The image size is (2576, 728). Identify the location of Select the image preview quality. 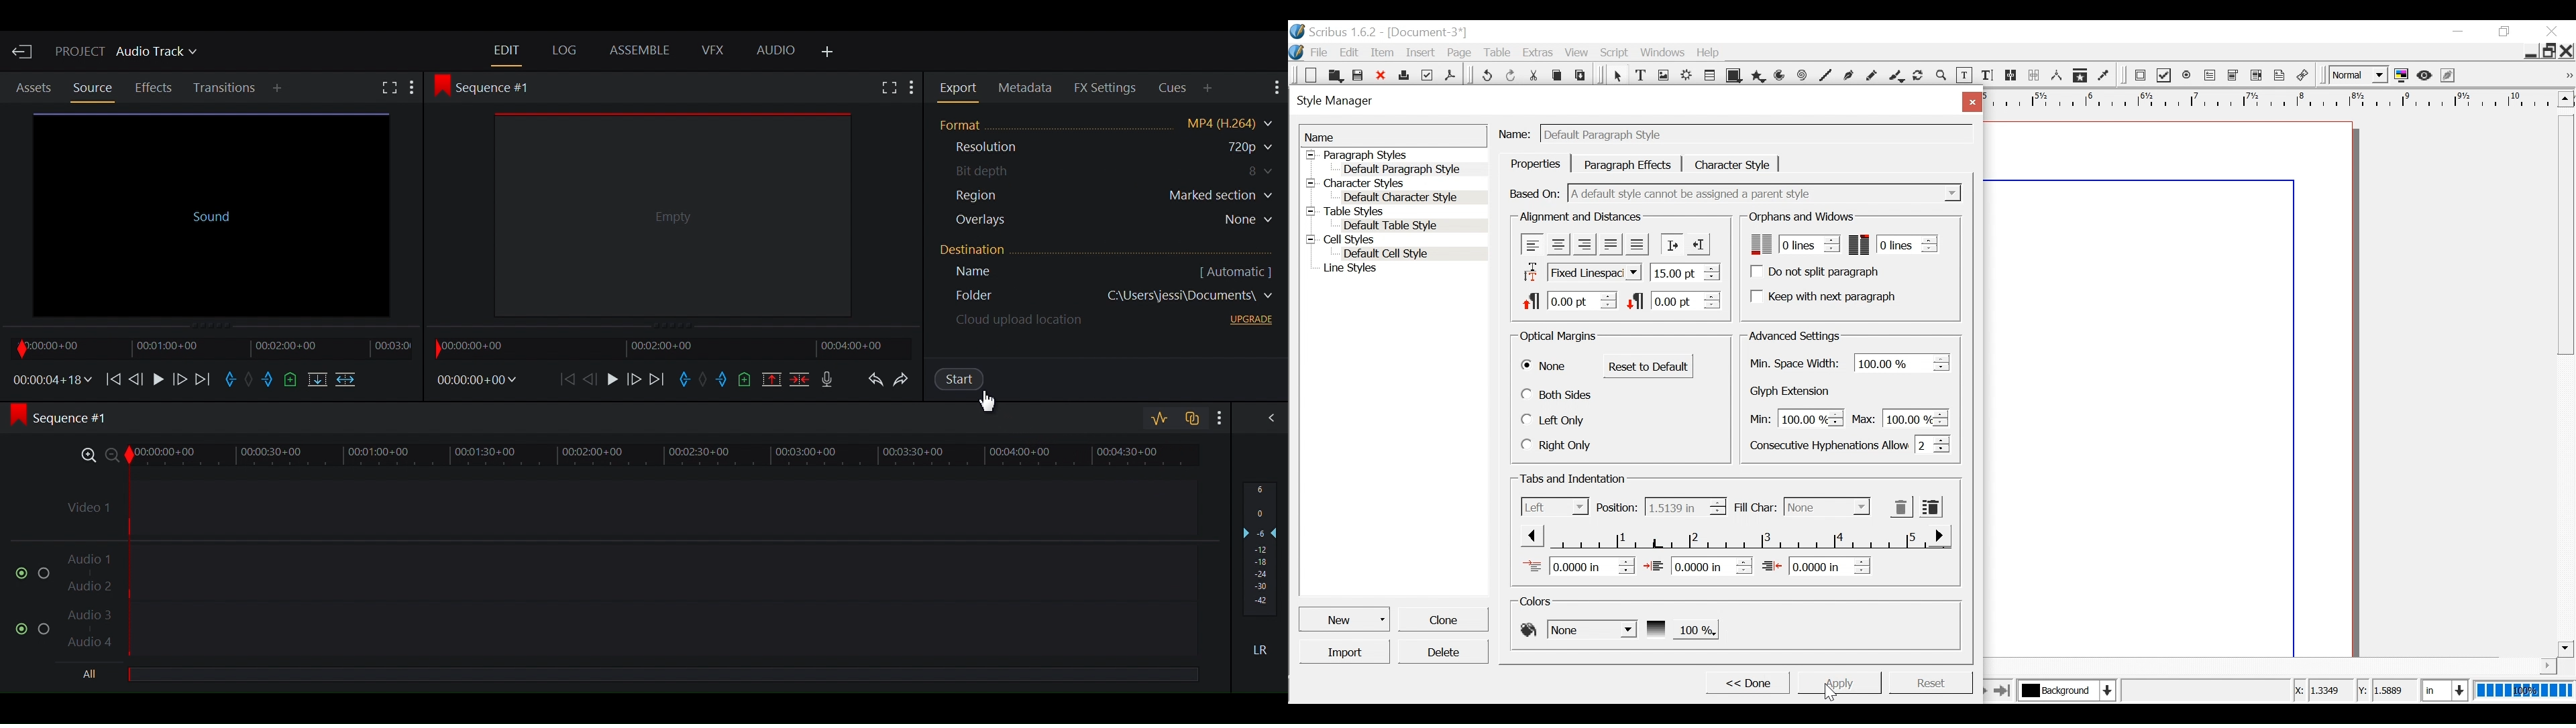
(2360, 75).